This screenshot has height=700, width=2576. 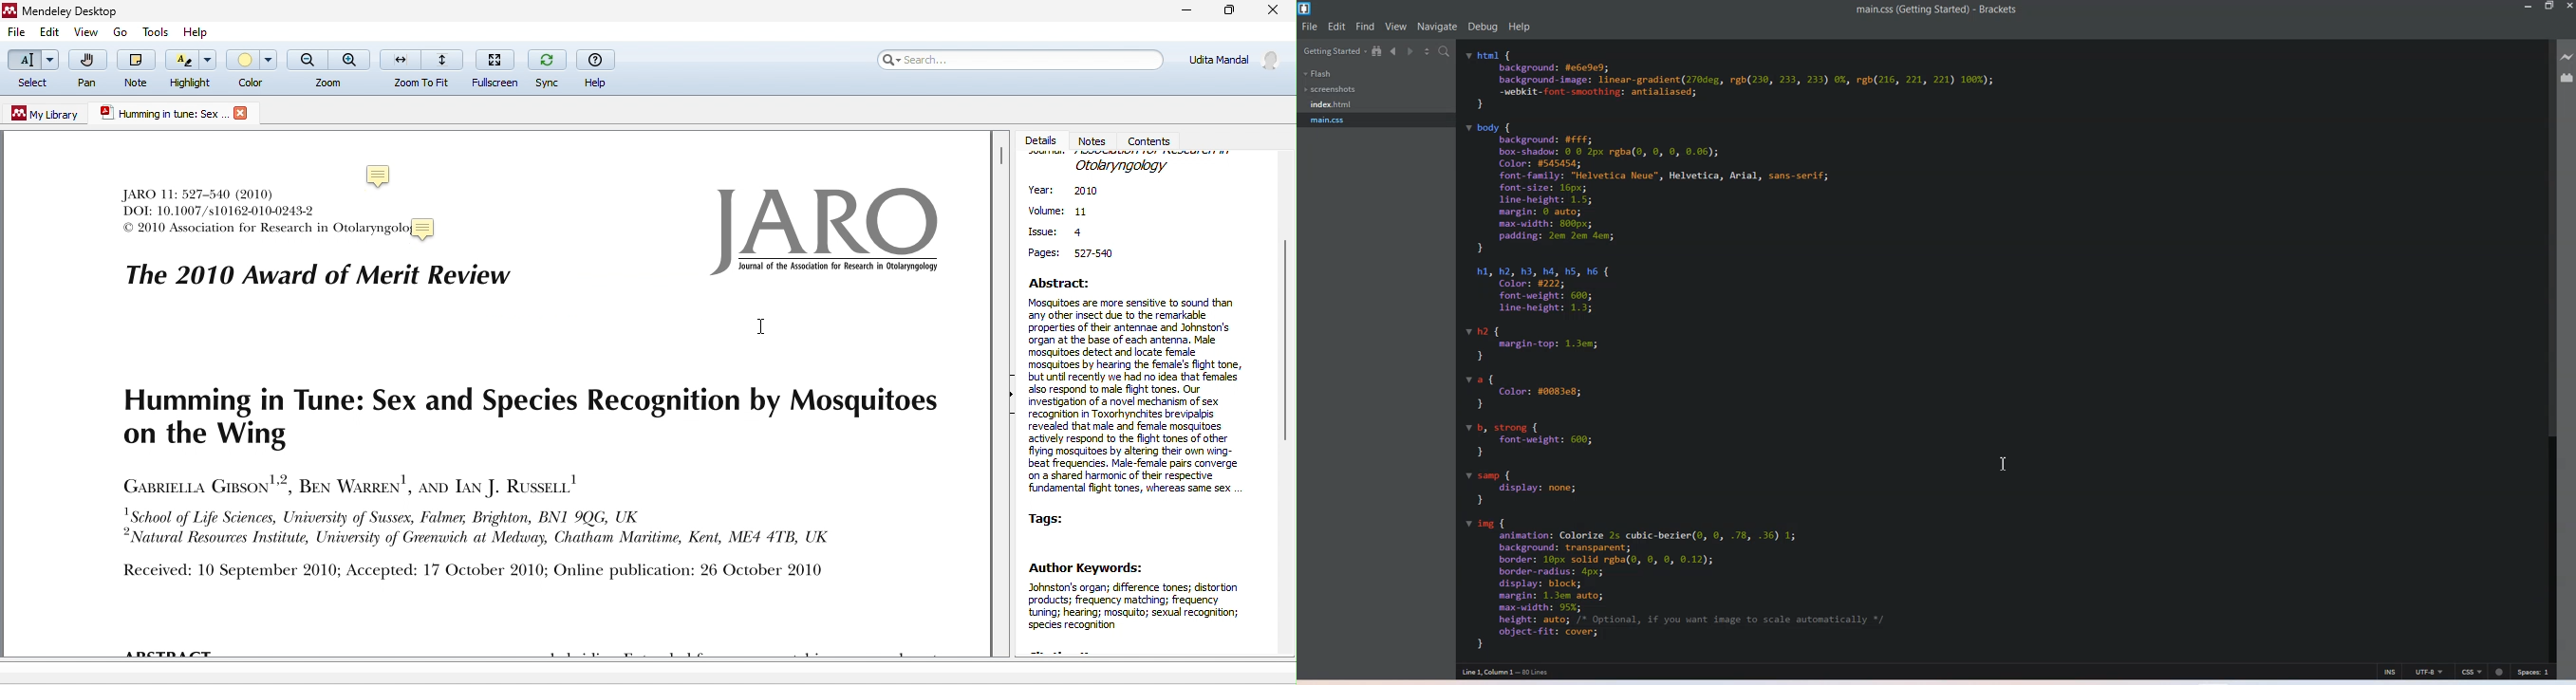 I want to click on tags, so click(x=1055, y=518).